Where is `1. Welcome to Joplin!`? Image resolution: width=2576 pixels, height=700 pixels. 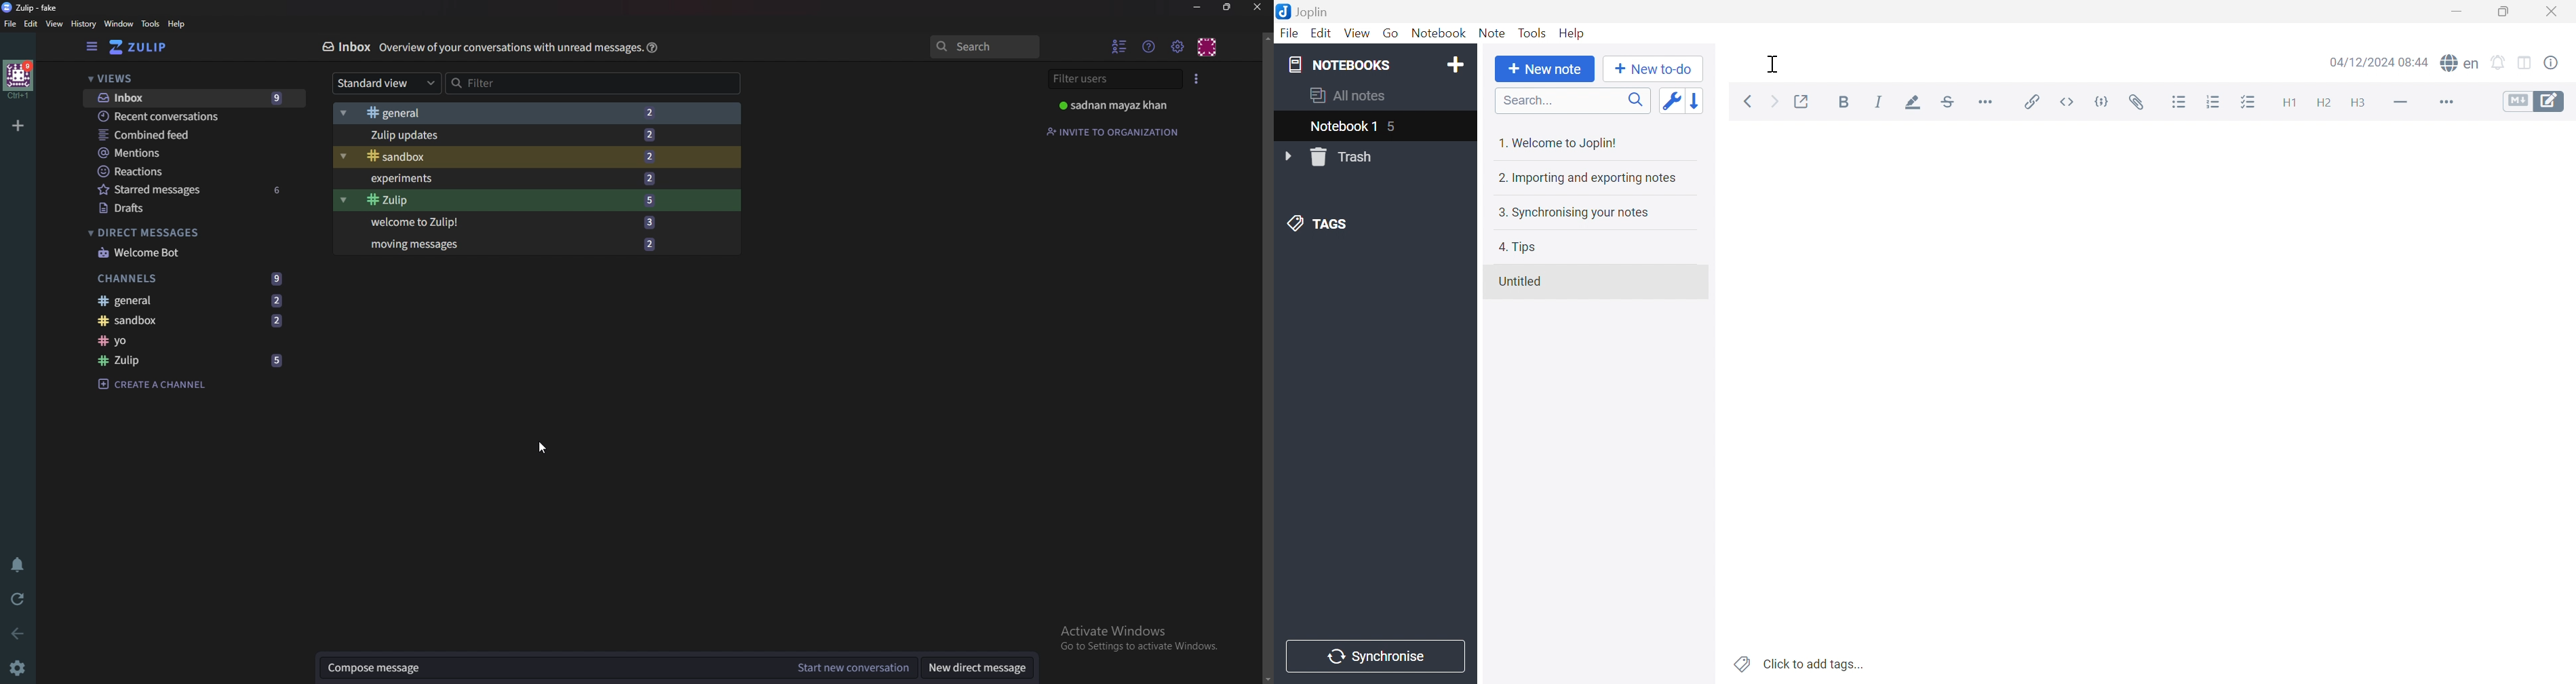
1. Welcome to Joplin! is located at coordinates (1565, 140).